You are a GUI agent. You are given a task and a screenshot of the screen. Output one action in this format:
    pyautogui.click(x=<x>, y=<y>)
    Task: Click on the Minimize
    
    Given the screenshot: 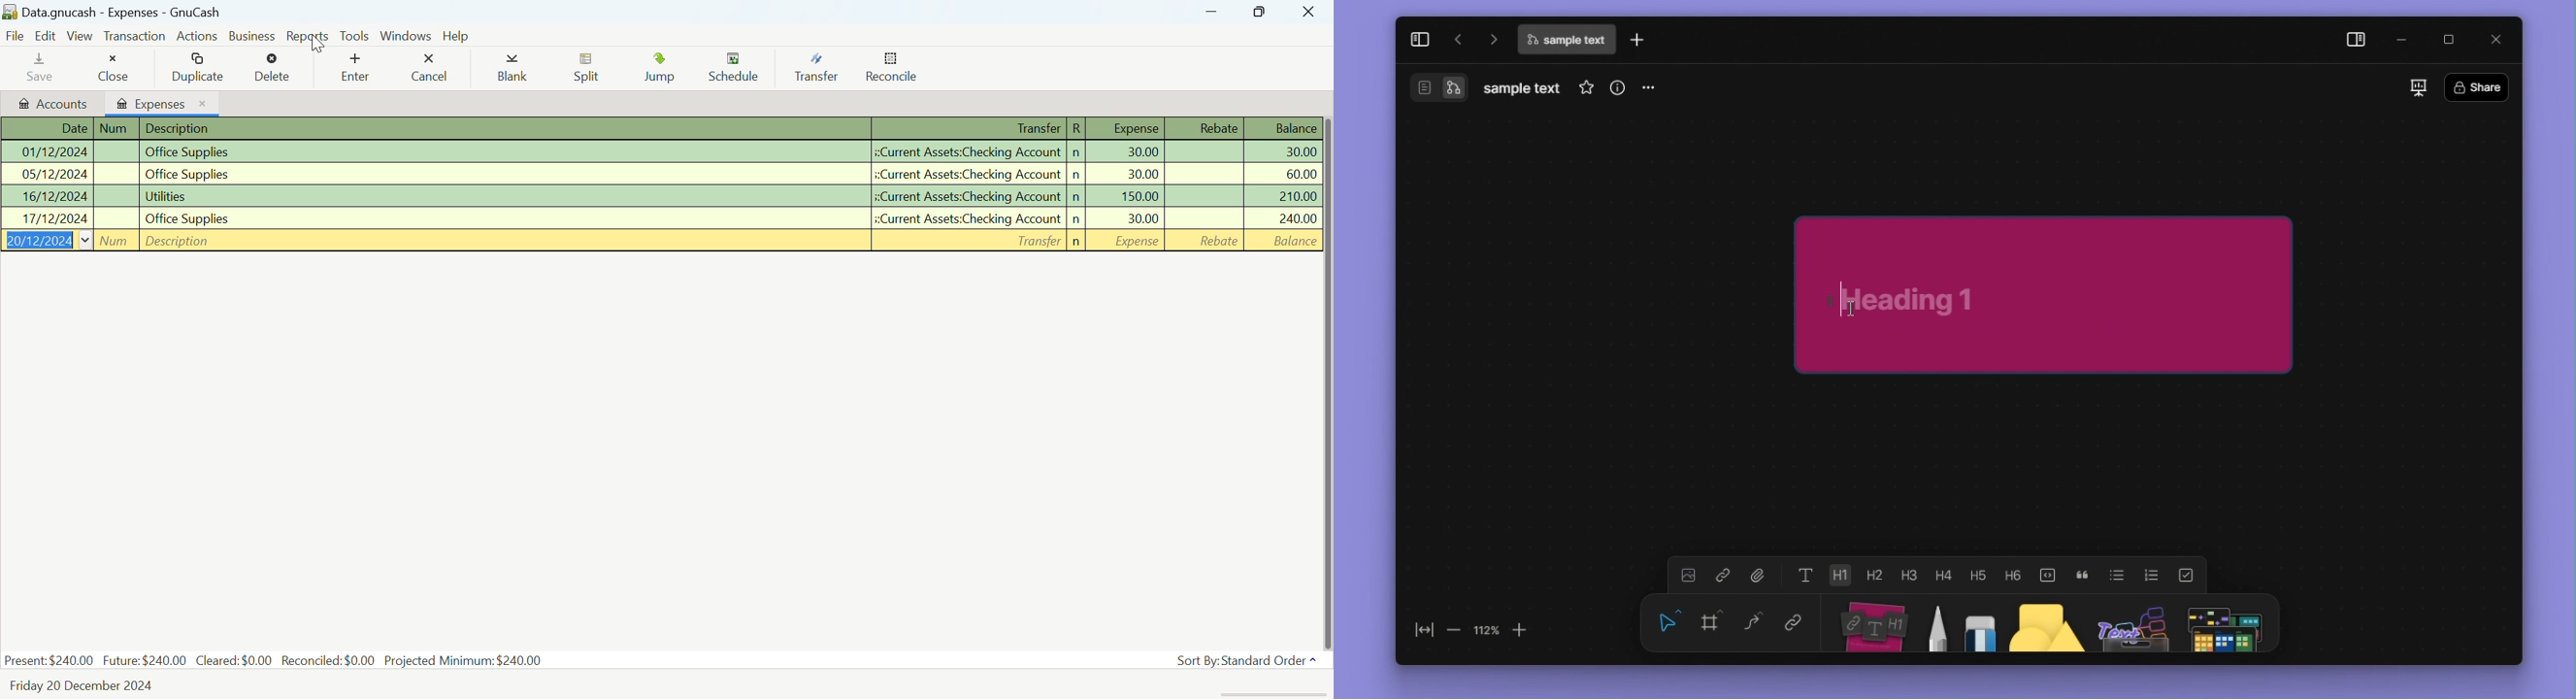 What is the action you would take?
    pyautogui.click(x=1259, y=11)
    